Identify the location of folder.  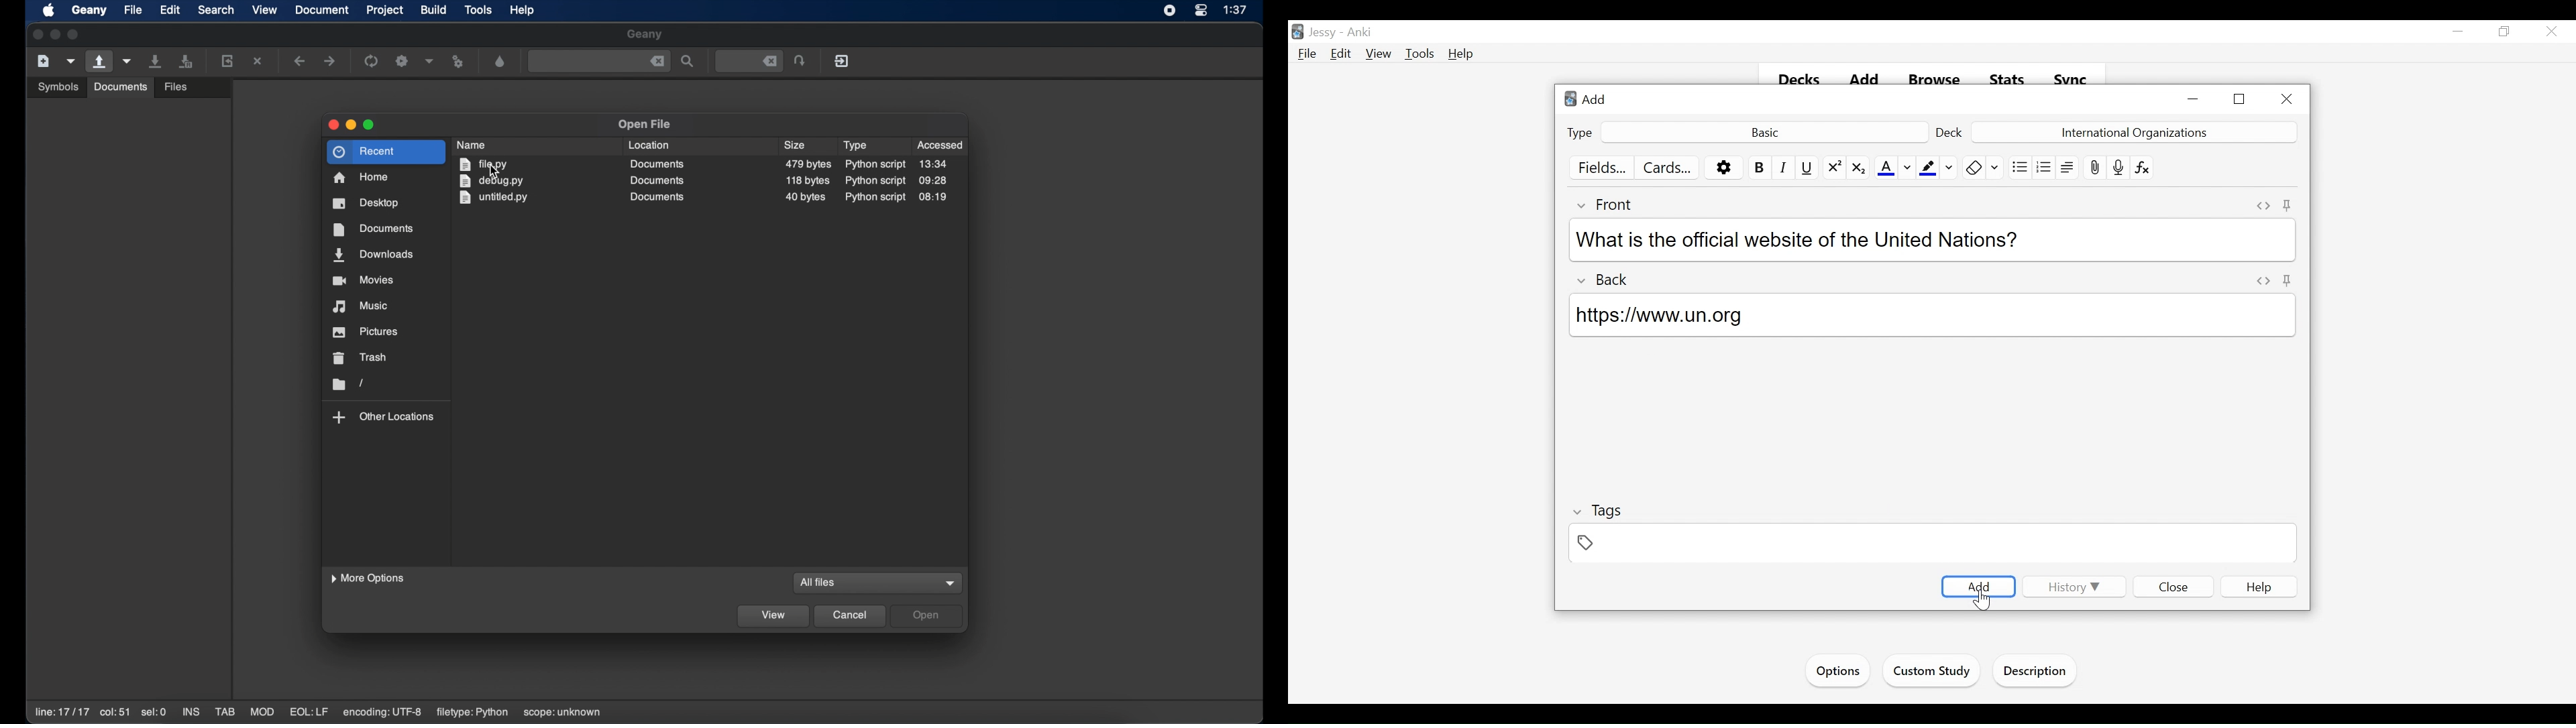
(347, 384).